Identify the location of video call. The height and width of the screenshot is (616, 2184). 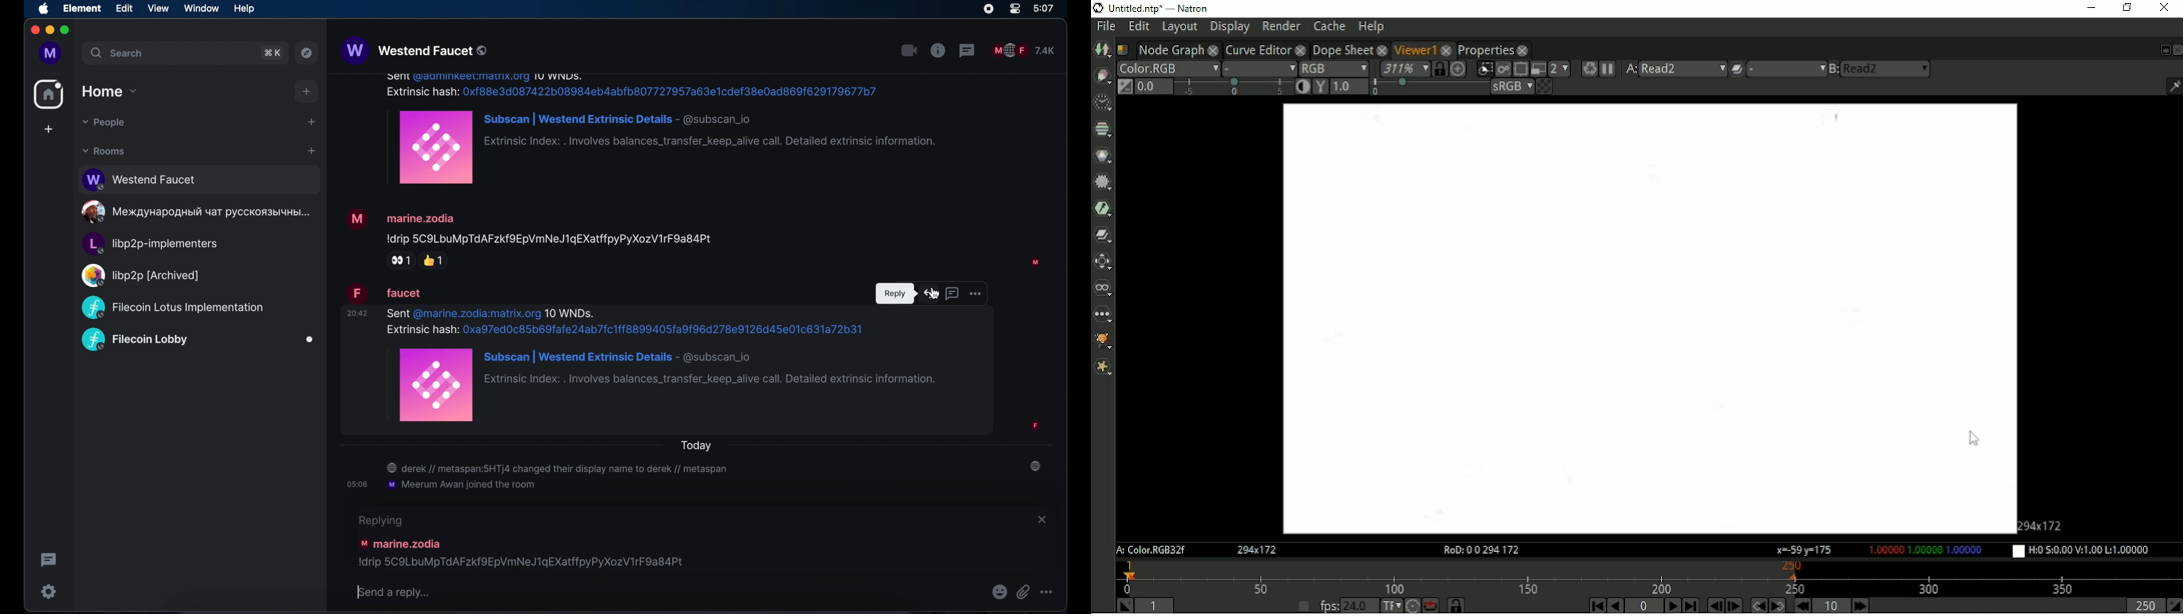
(909, 51).